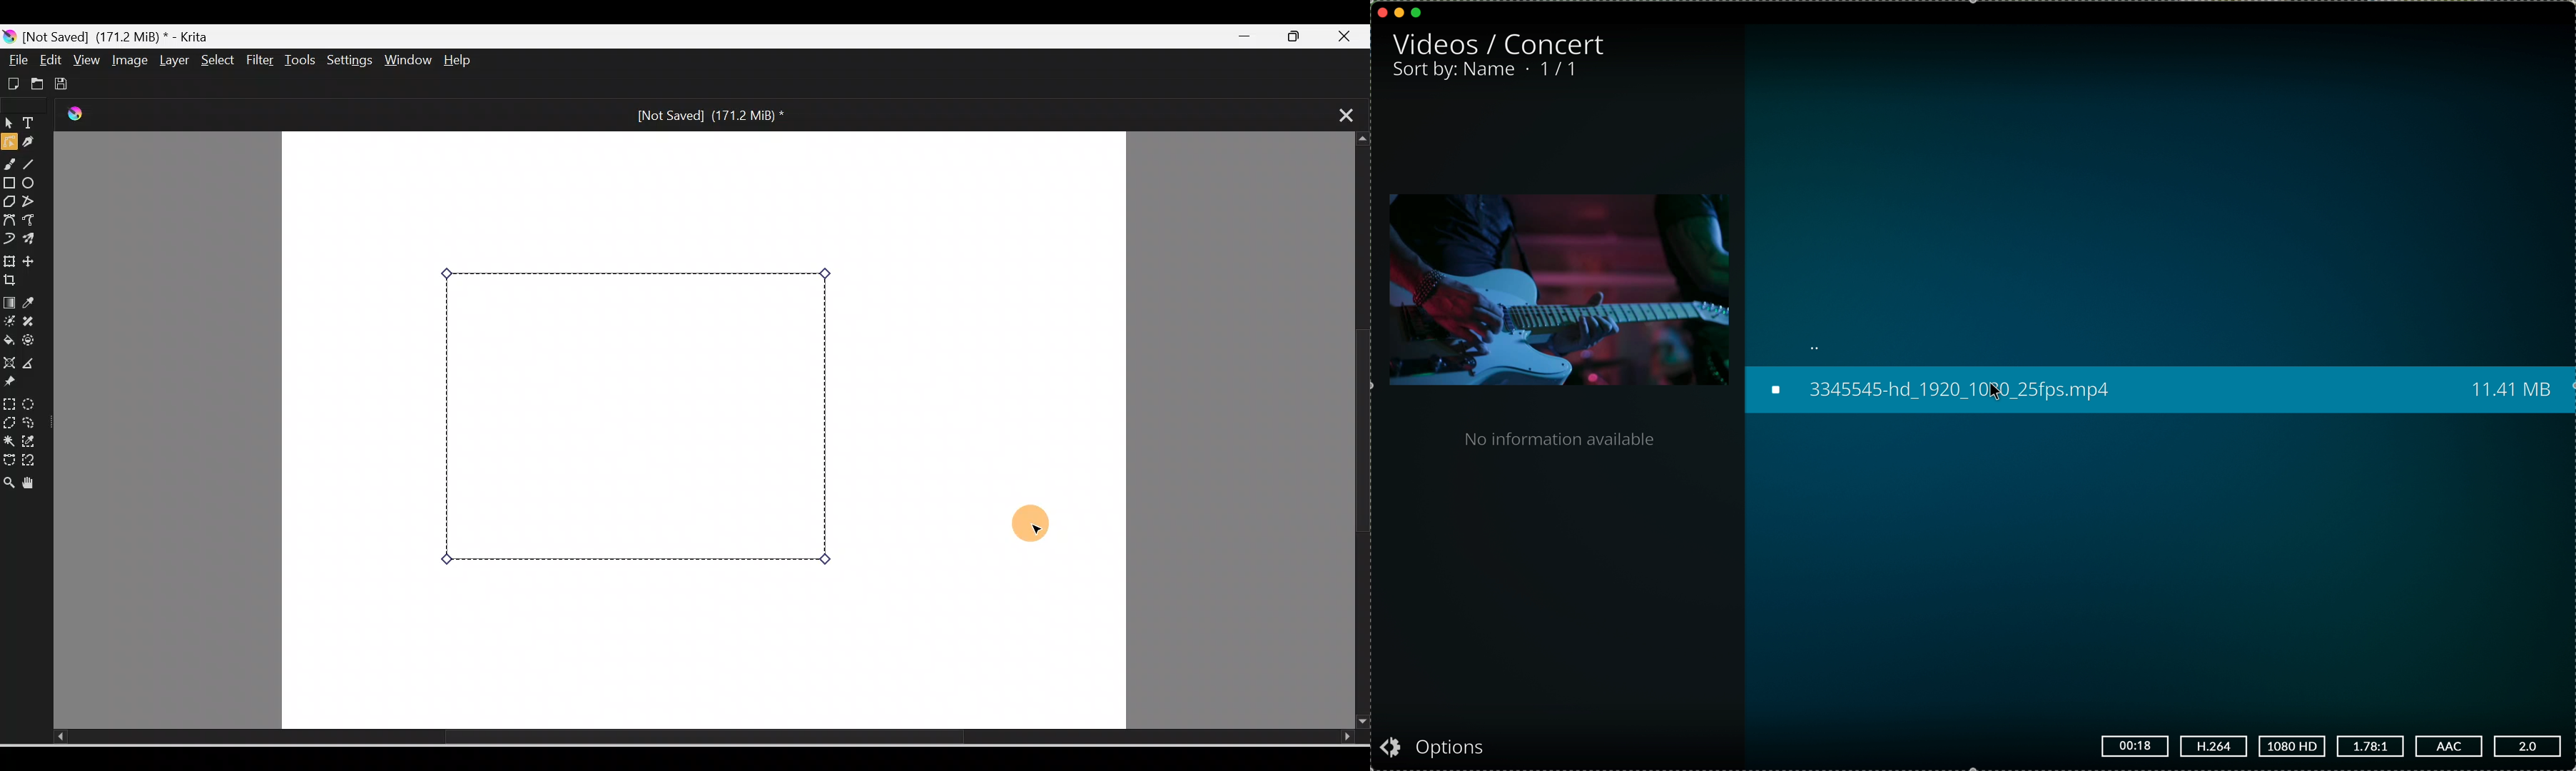 Image resolution: width=2576 pixels, height=784 pixels. Describe the element at coordinates (9, 363) in the screenshot. I see `Assistant tool` at that location.